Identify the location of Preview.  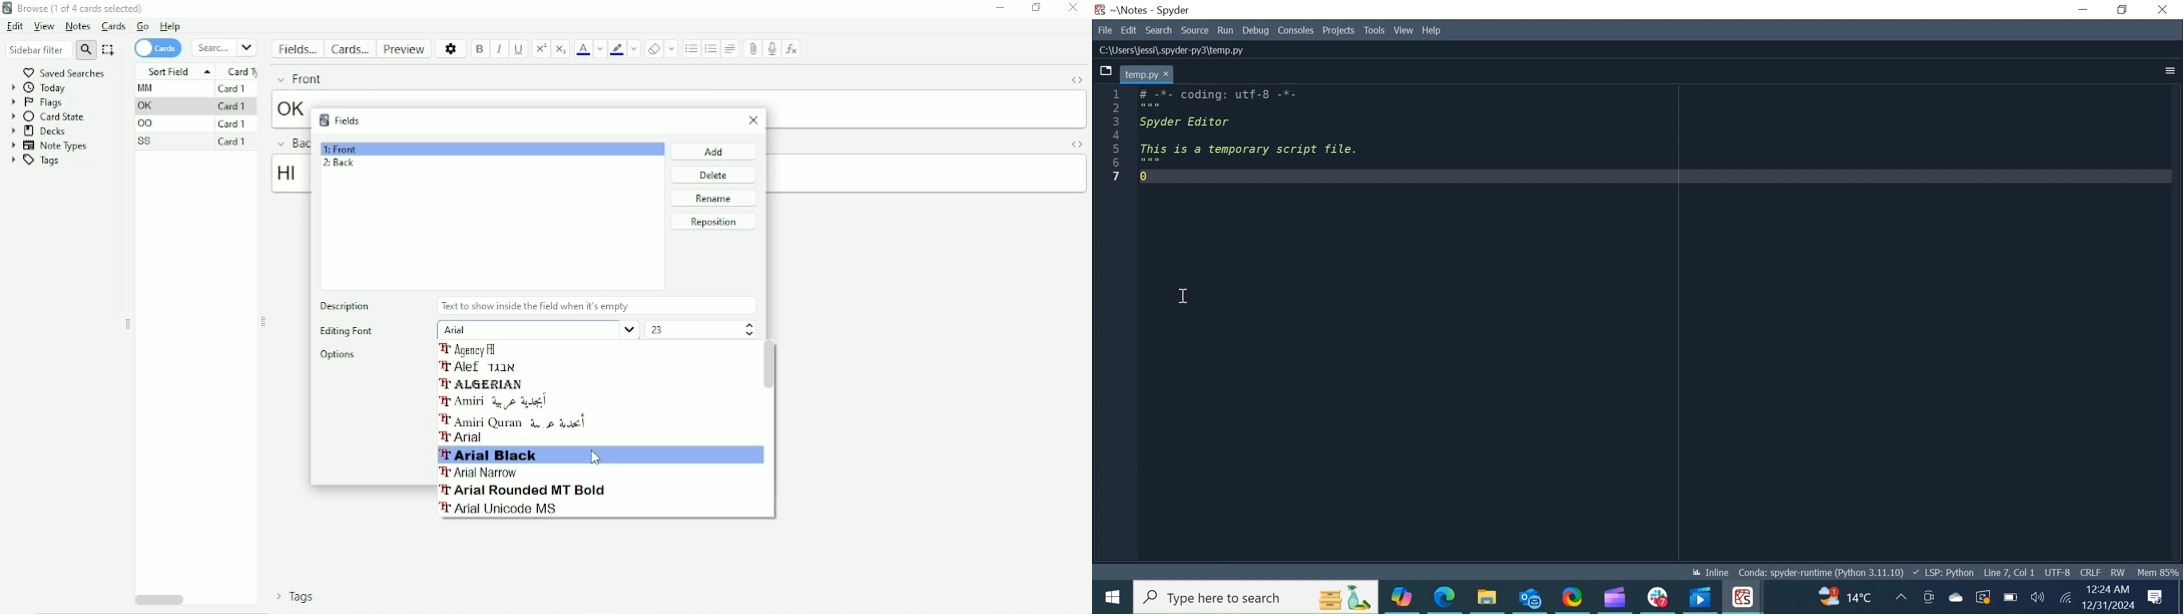
(406, 48).